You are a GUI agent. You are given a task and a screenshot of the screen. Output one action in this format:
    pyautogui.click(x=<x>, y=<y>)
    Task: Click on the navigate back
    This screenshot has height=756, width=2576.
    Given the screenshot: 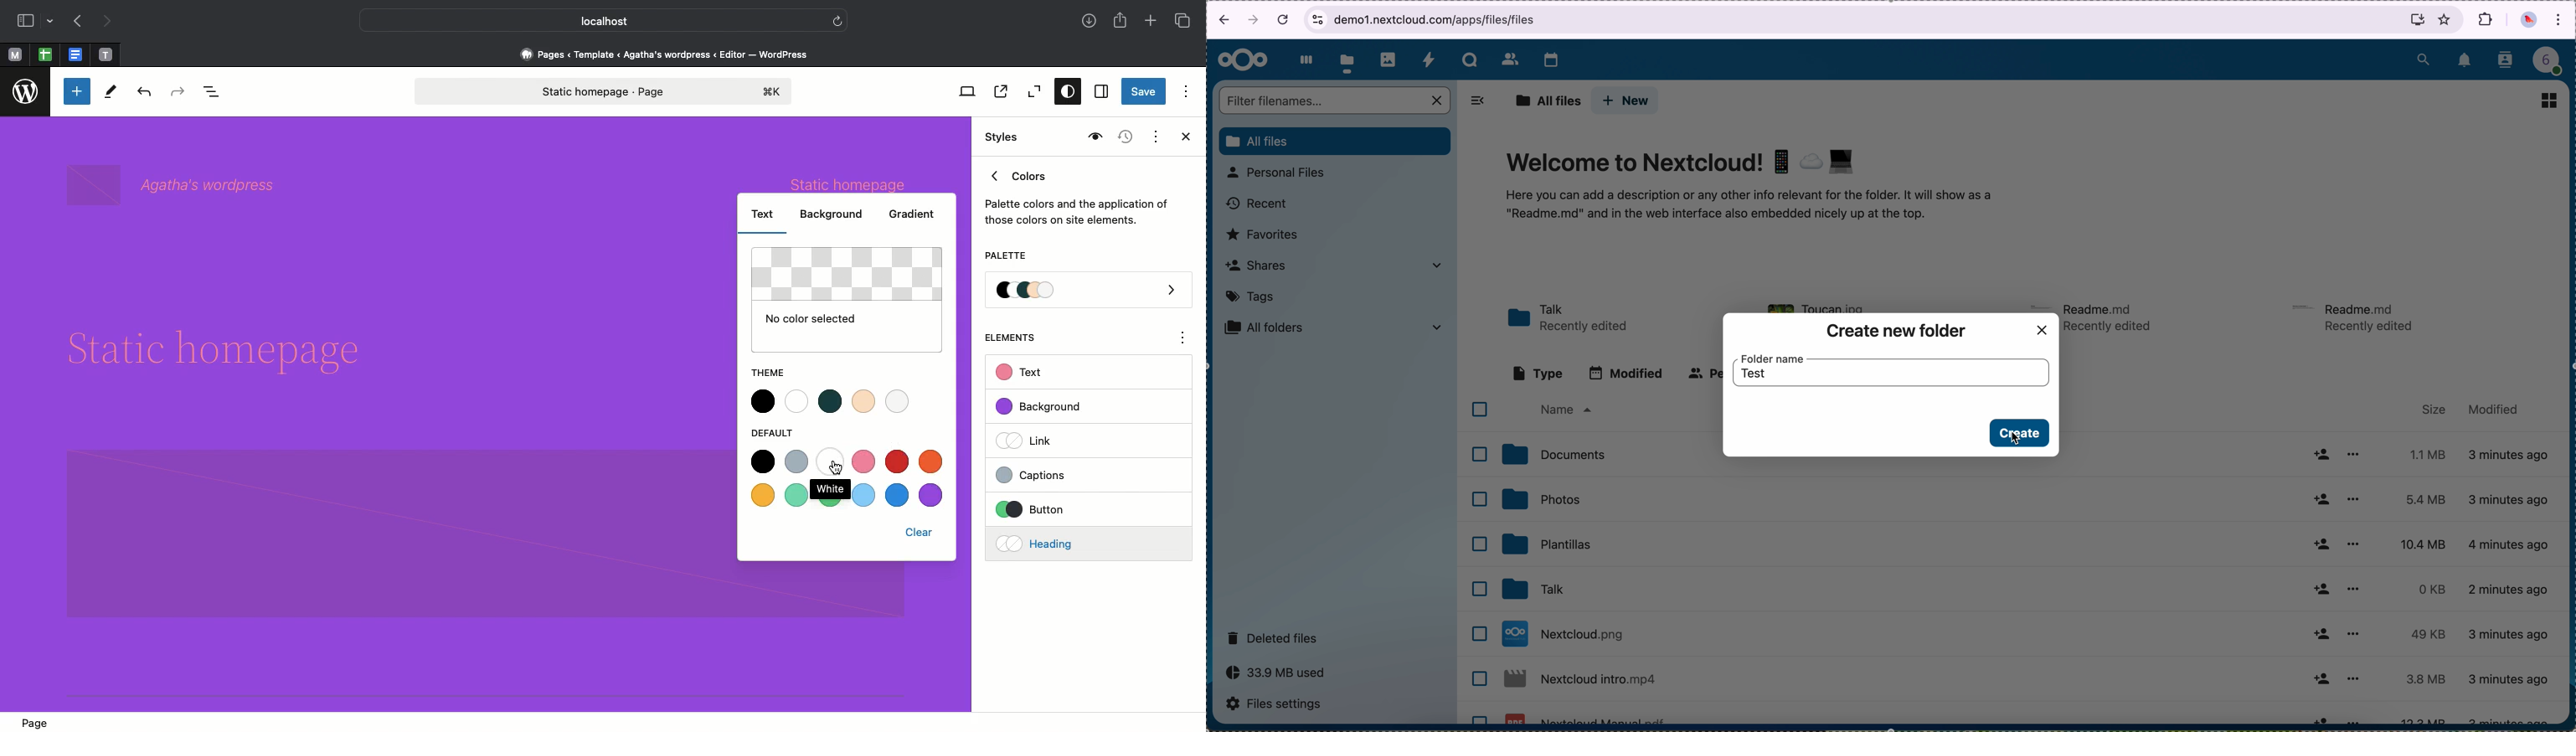 What is the action you would take?
    pyautogui.click(x=1220, y=22)
    